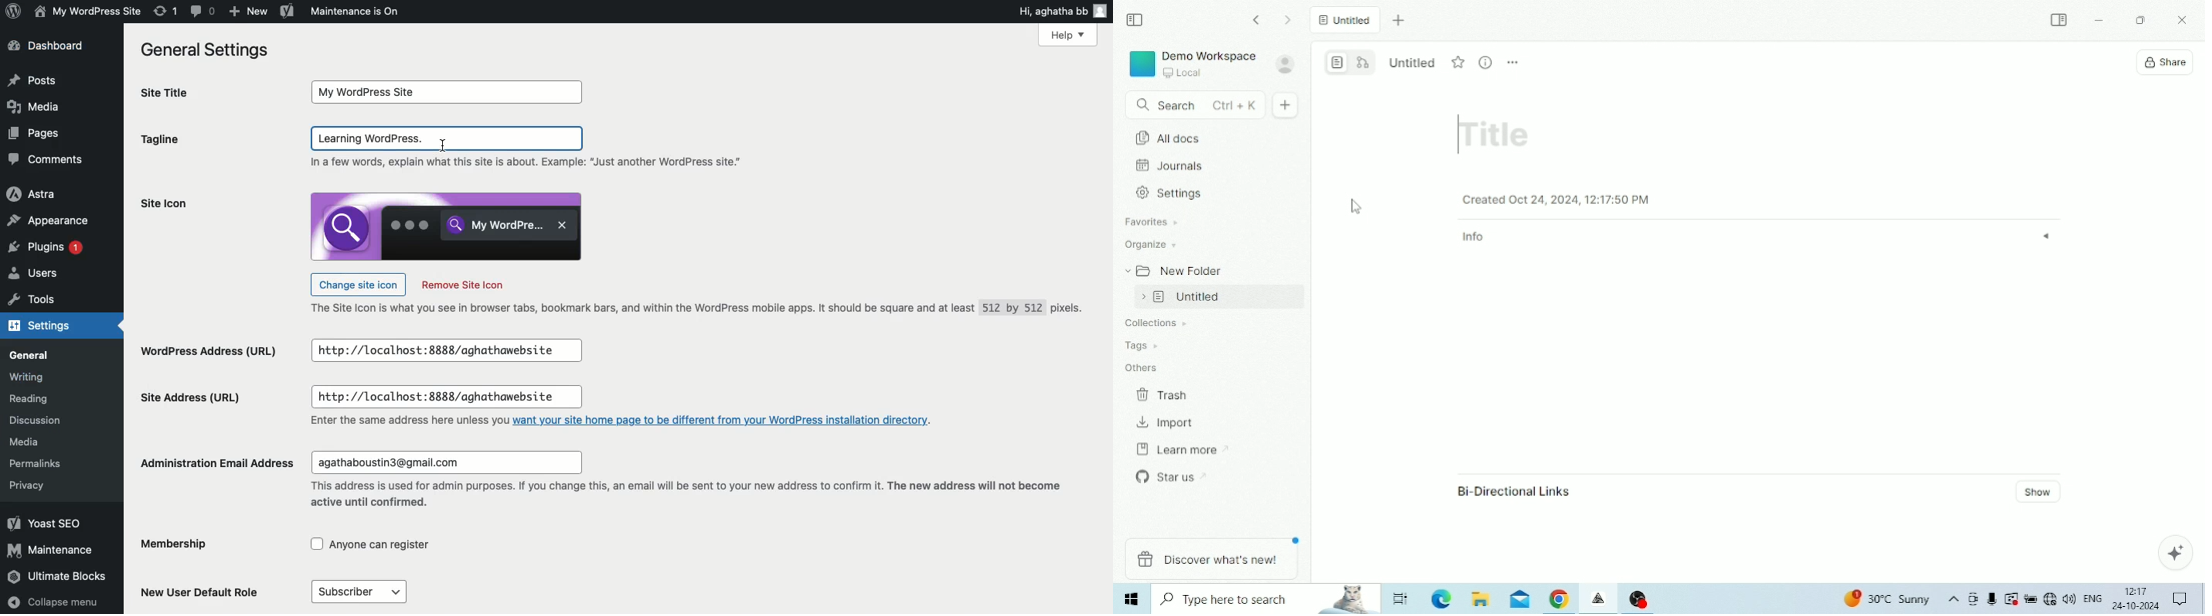  I want to click on text, so click(684, 496).